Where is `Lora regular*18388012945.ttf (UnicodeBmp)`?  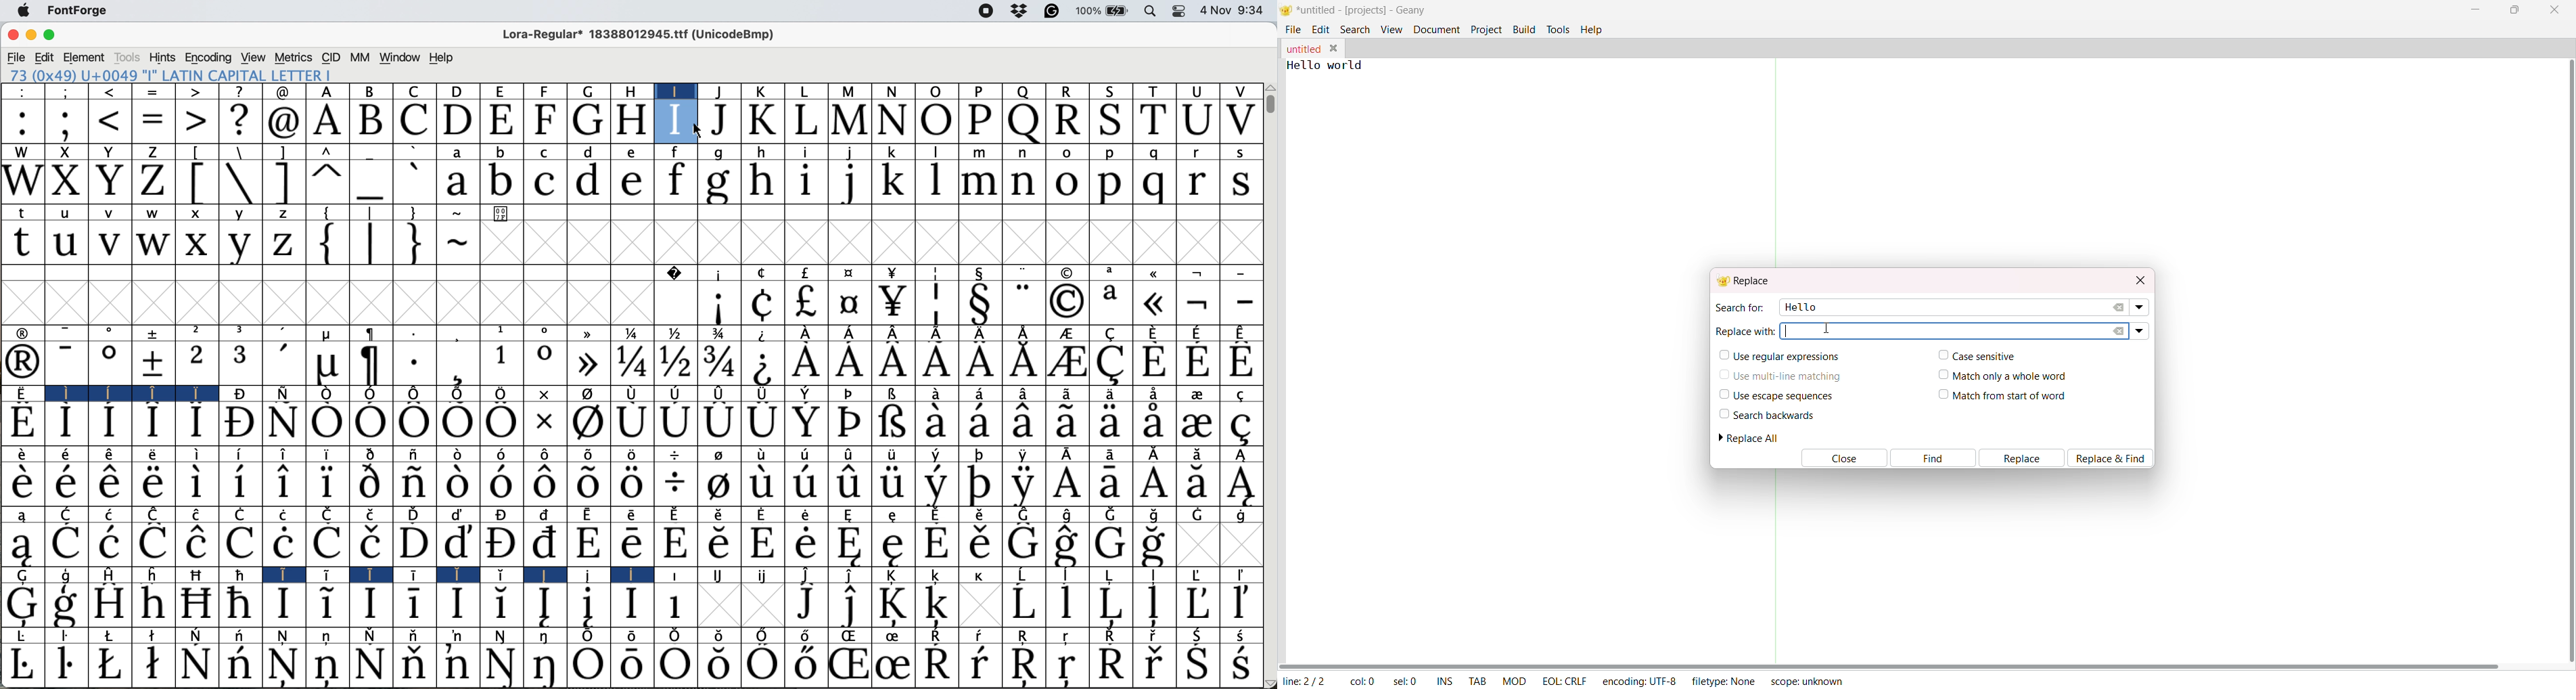
Lora regular*18388012945.ttf (UnicodeBmp) is located at coordinates (636, 36).